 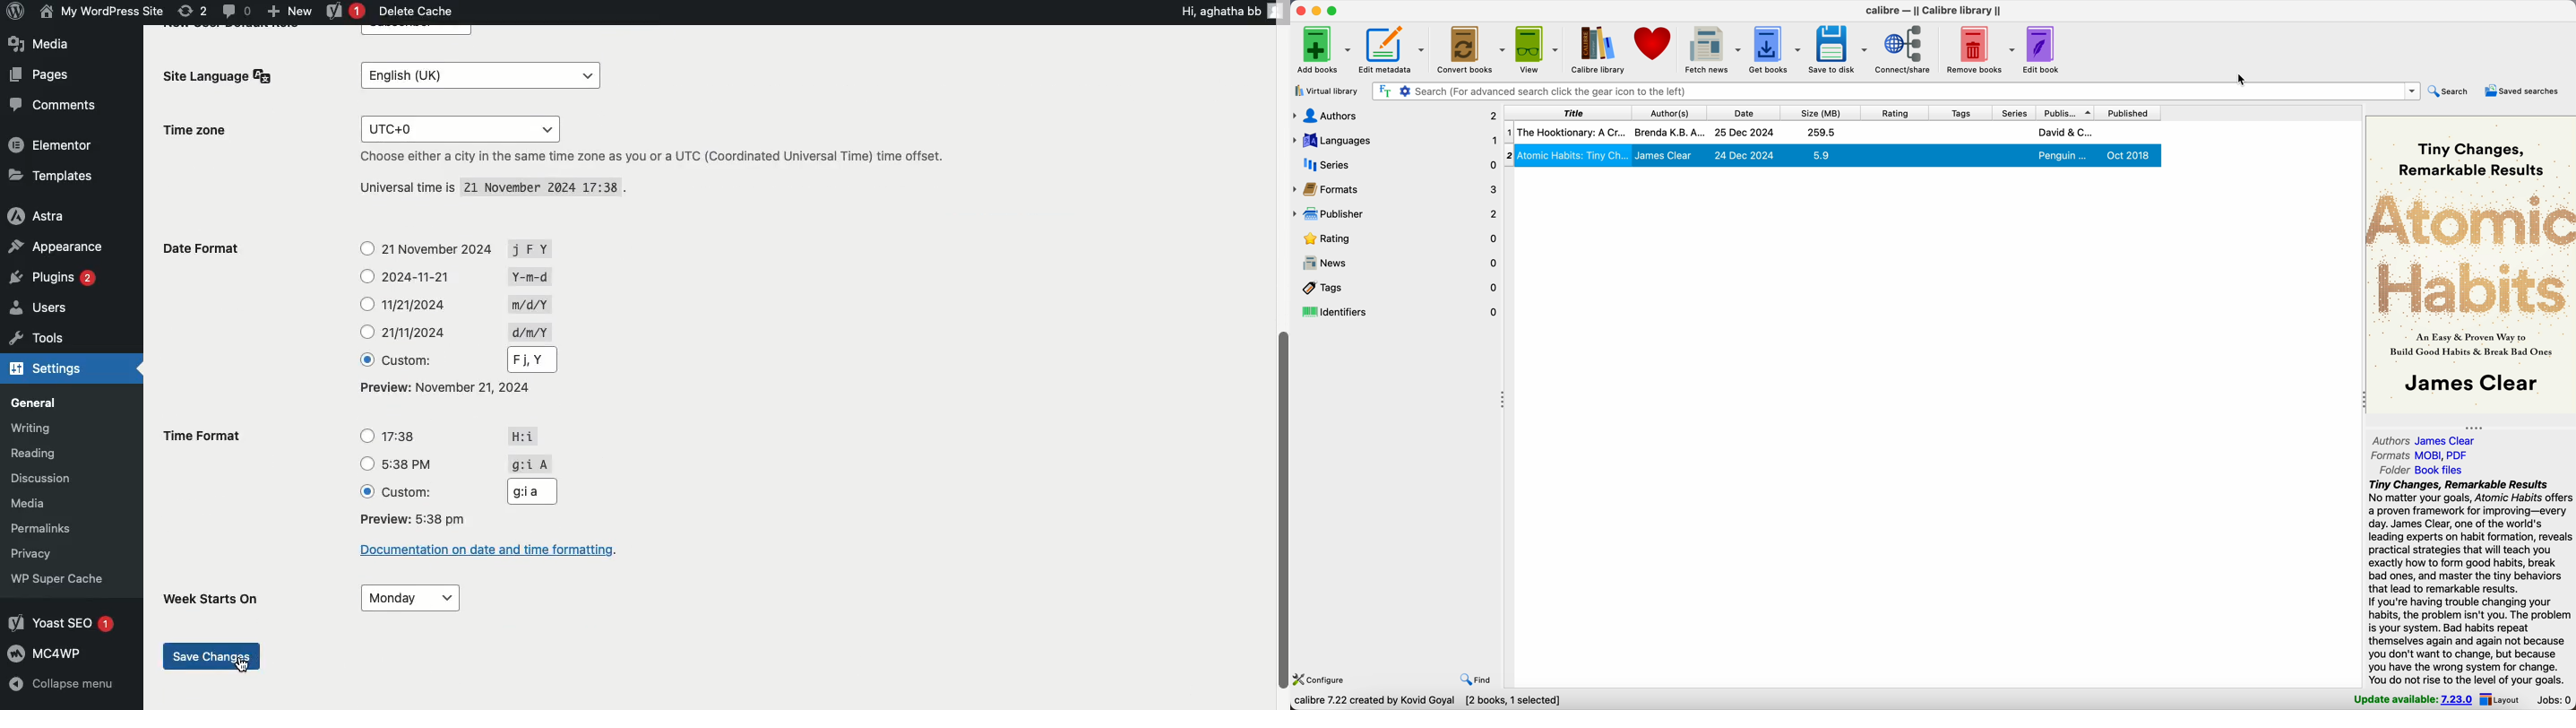 I want to click on Tiny Changes, Remarkable ResultsNo matter your goals, Atomic Habits offersa proven framework for improving—everyday. James Clear, one of the world'sleading experts on habit formation, revealspractical strategies that will teach youexactly how to form good habits, breakbad ones, and master the tiny behaviorsthat lead to remarkable results.If you're having trouble changing yourhabits, the problem isn't you. The problemis your system. Bad habits repeatthemselves again and again not becauseyou don't want to change, but becauseyou have the wrong system for change.You do not rise to the level of your goals., so click(x=2471, y=582).